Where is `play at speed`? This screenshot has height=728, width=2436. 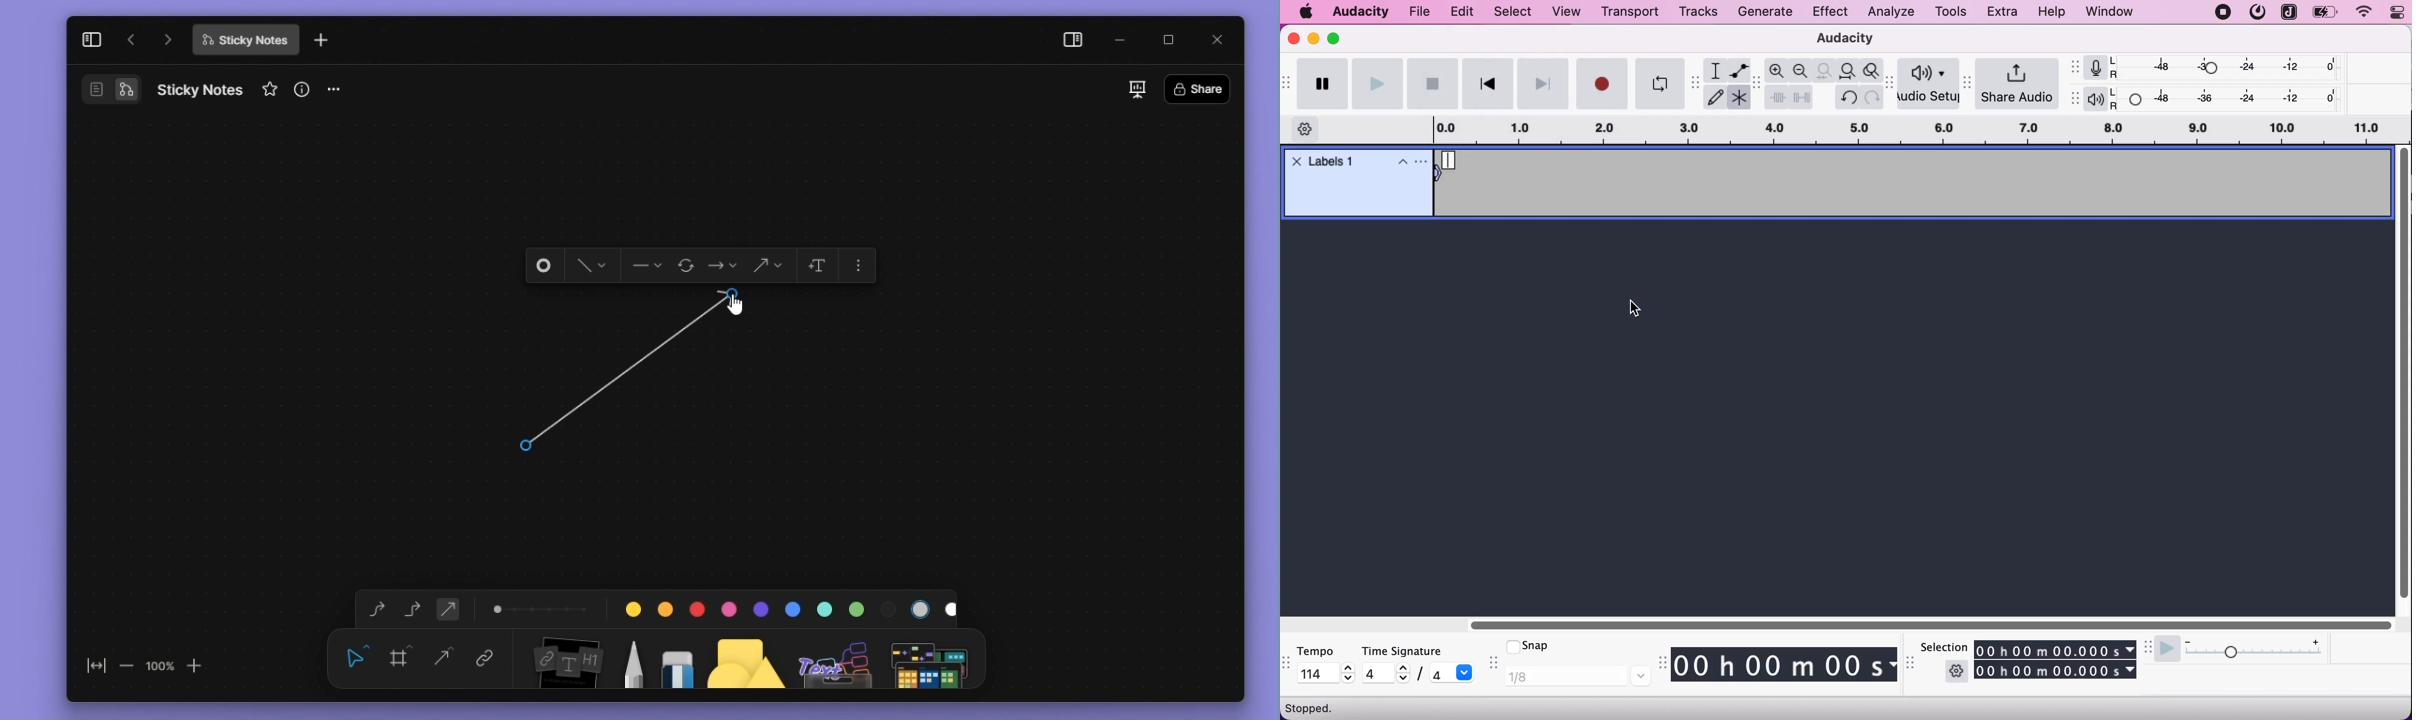
play at speed is located at coordinates (2168, 650).